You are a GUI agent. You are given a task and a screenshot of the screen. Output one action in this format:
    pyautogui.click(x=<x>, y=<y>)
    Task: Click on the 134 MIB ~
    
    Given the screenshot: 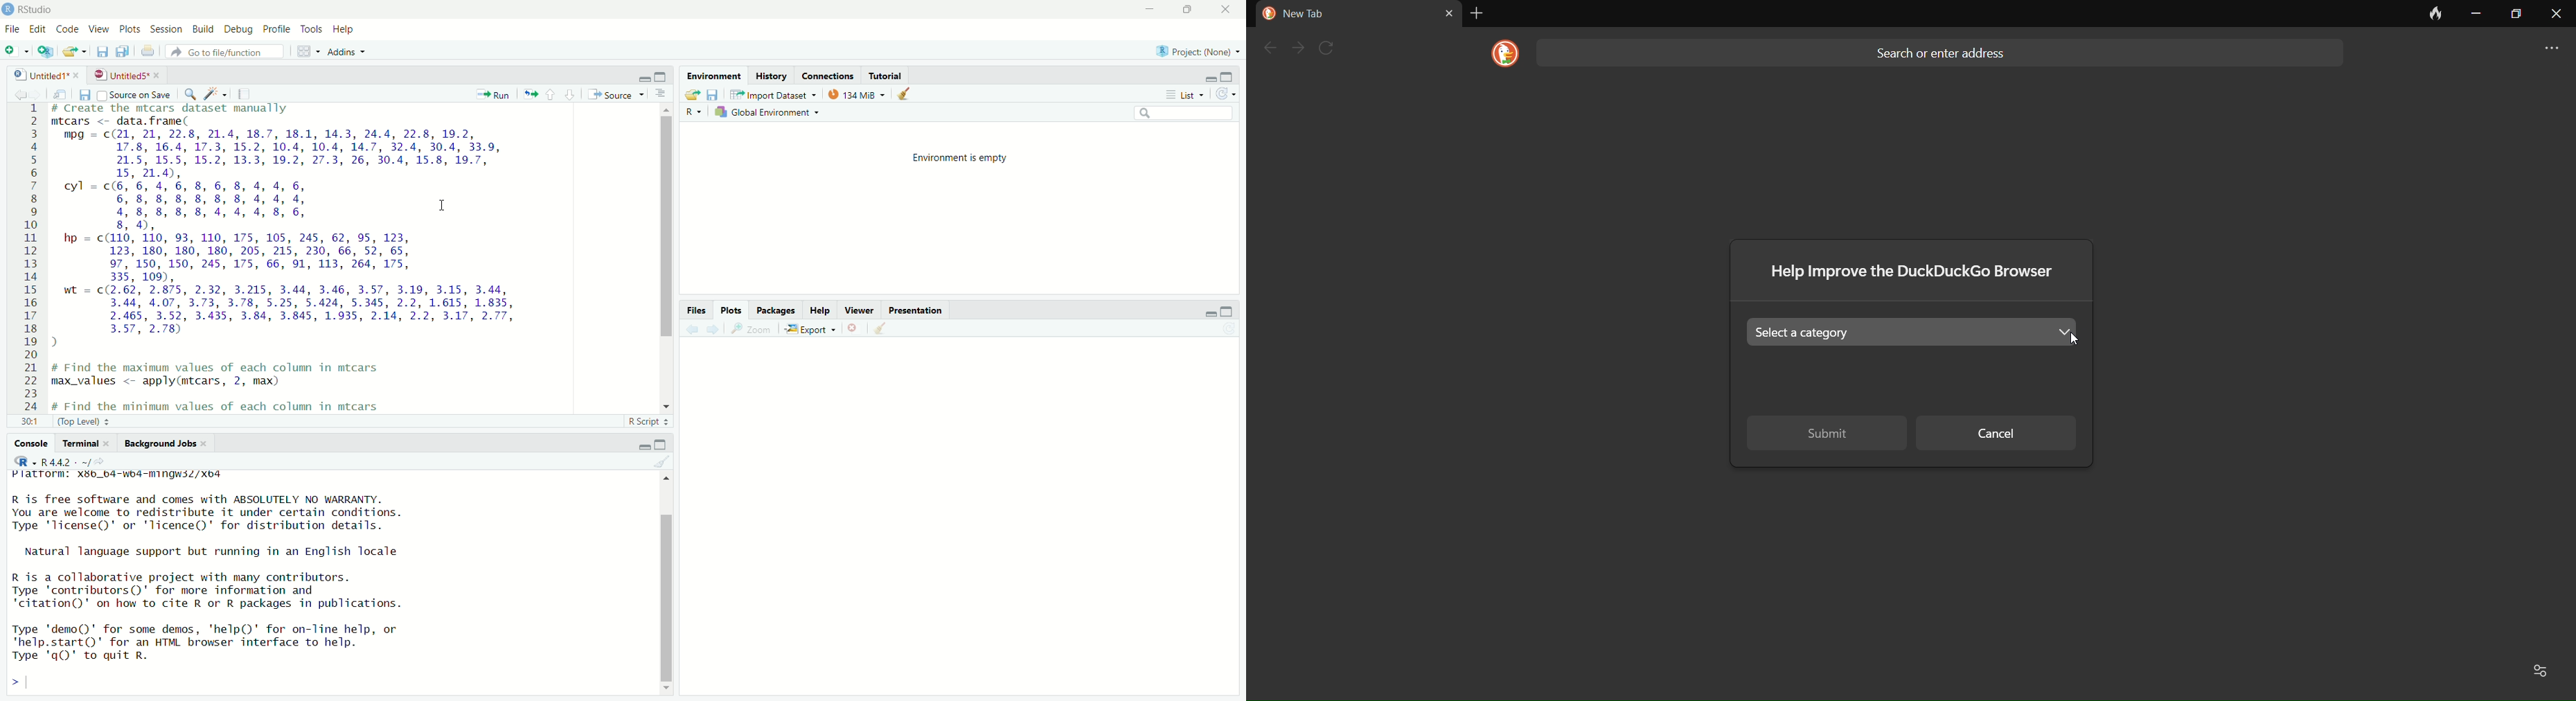 What is the action you would take?
    pyautogui.click(x=855, y=95)
    